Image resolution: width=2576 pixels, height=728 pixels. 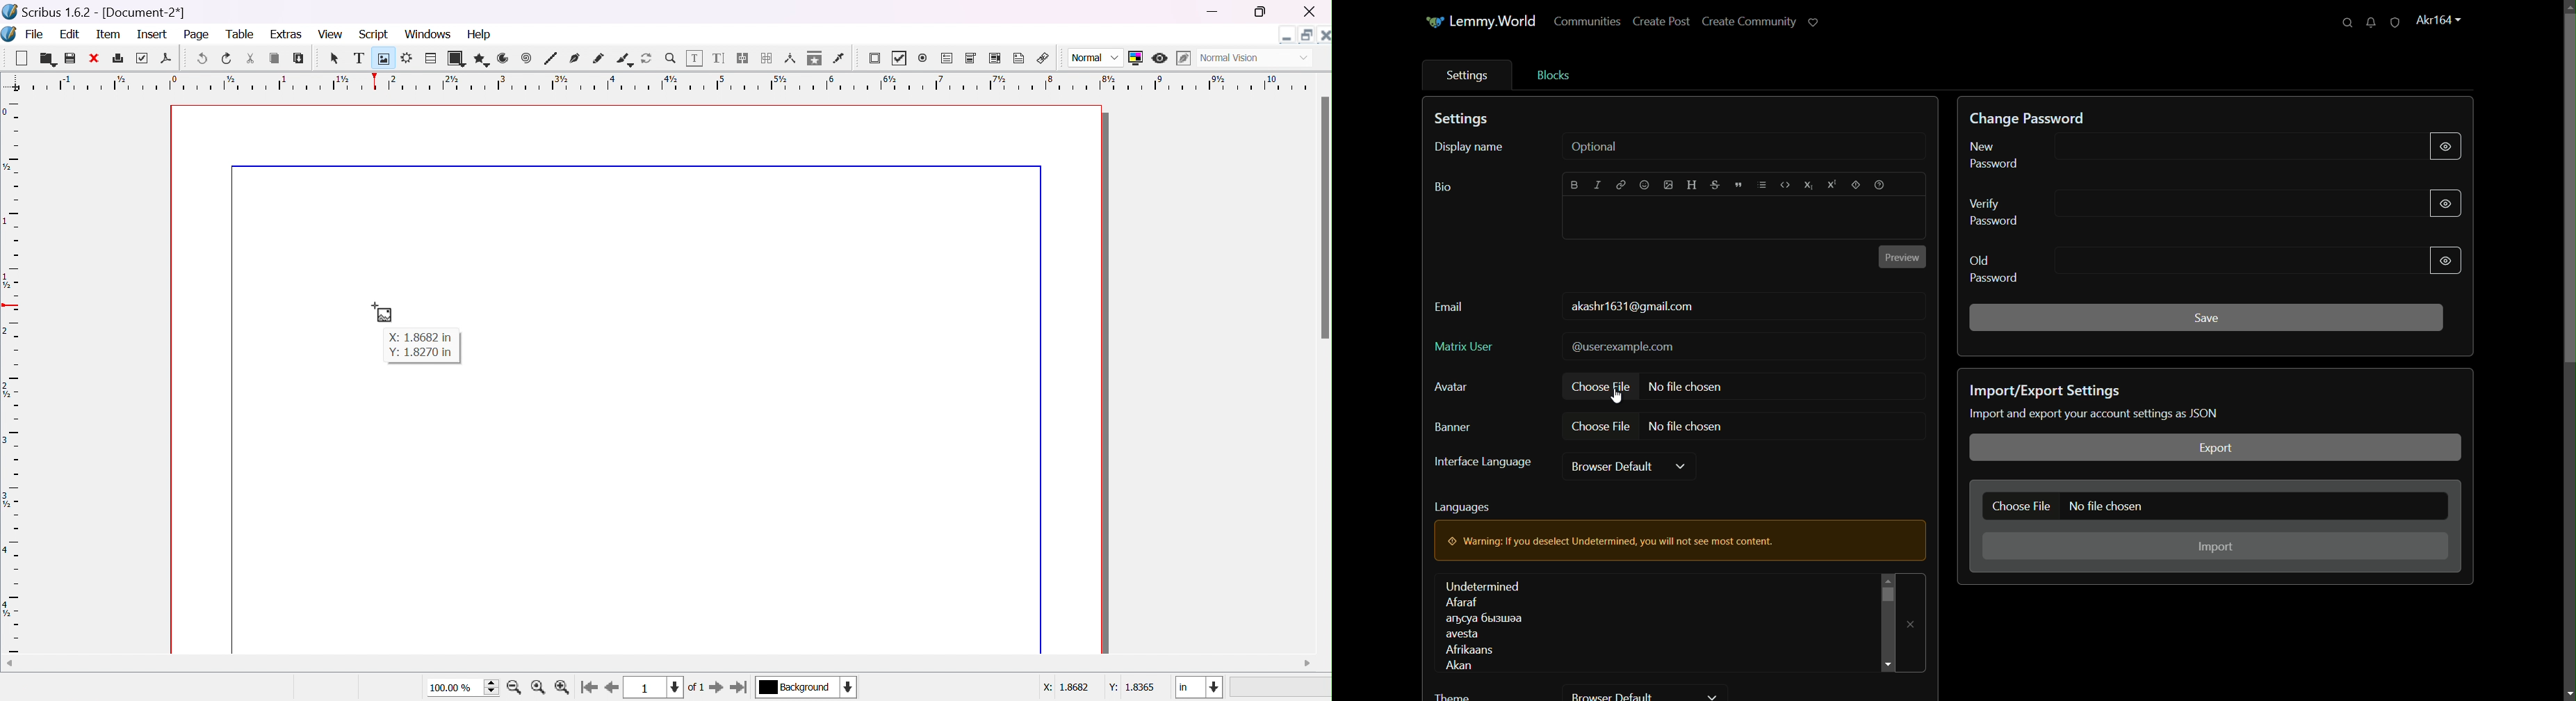 What do you see at coordinates (2227, 203) in the screenshot?
I see `verify password input bar` at bounding box center [2227, 203].